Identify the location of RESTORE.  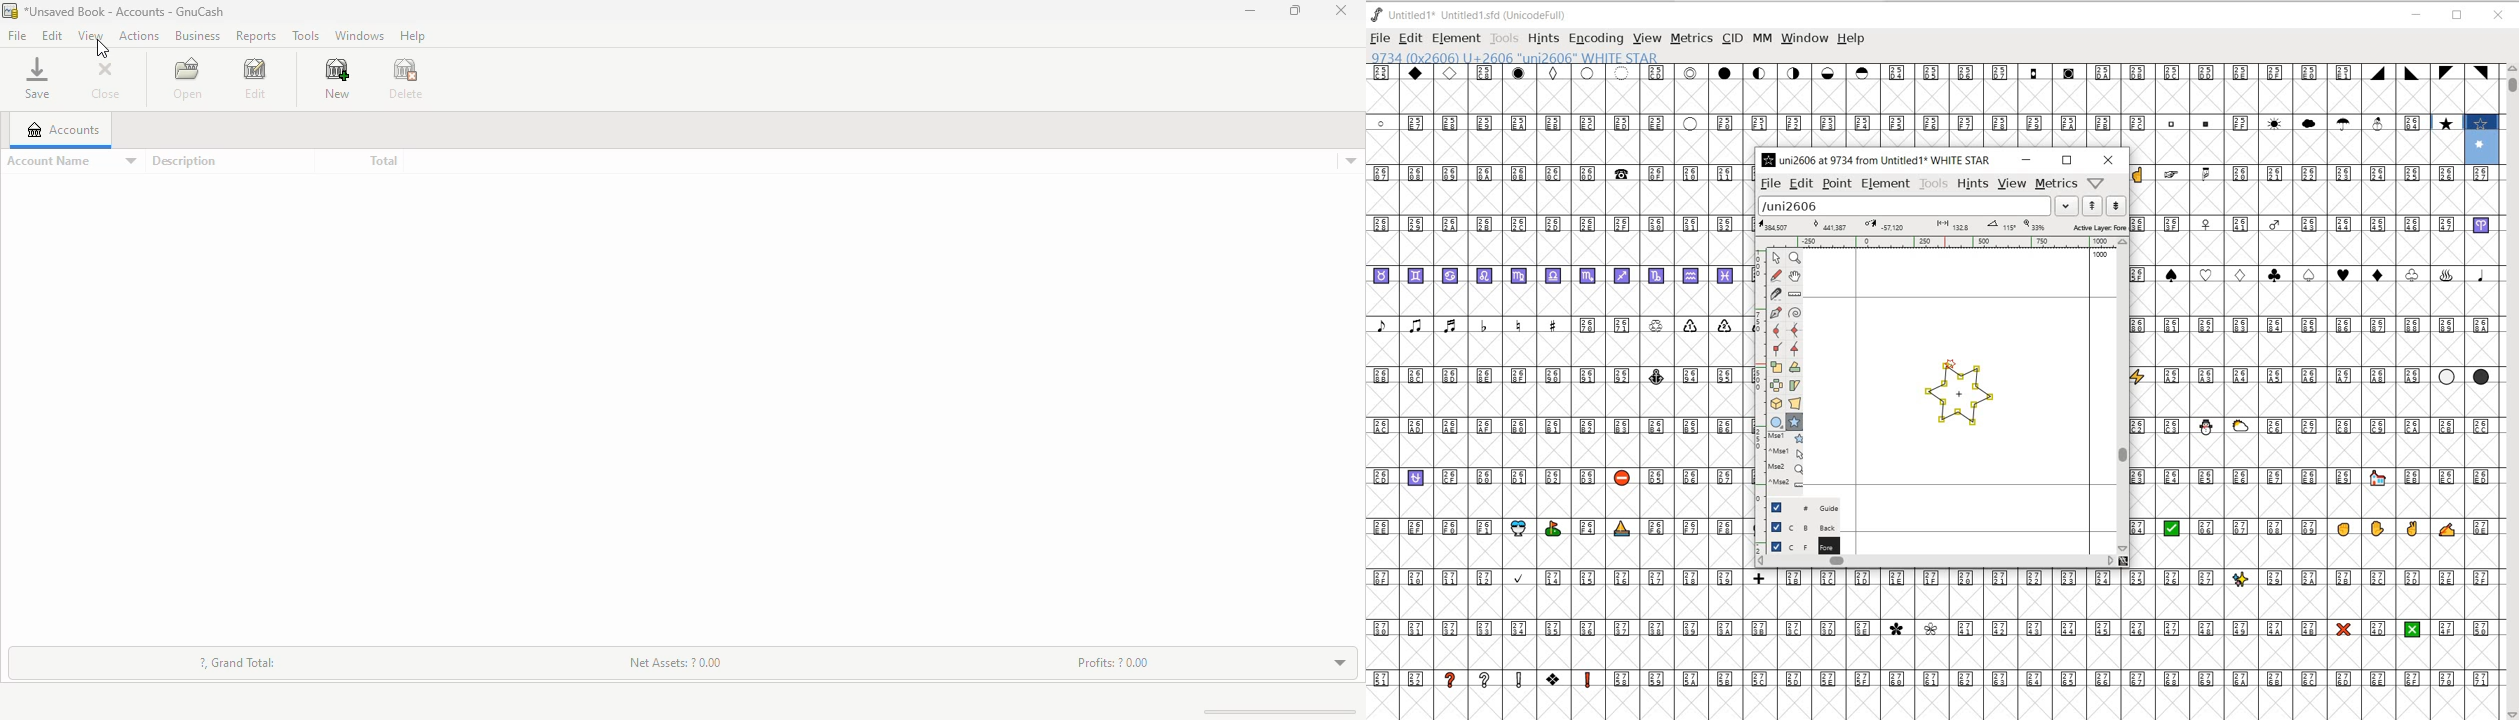
(2067, 161).